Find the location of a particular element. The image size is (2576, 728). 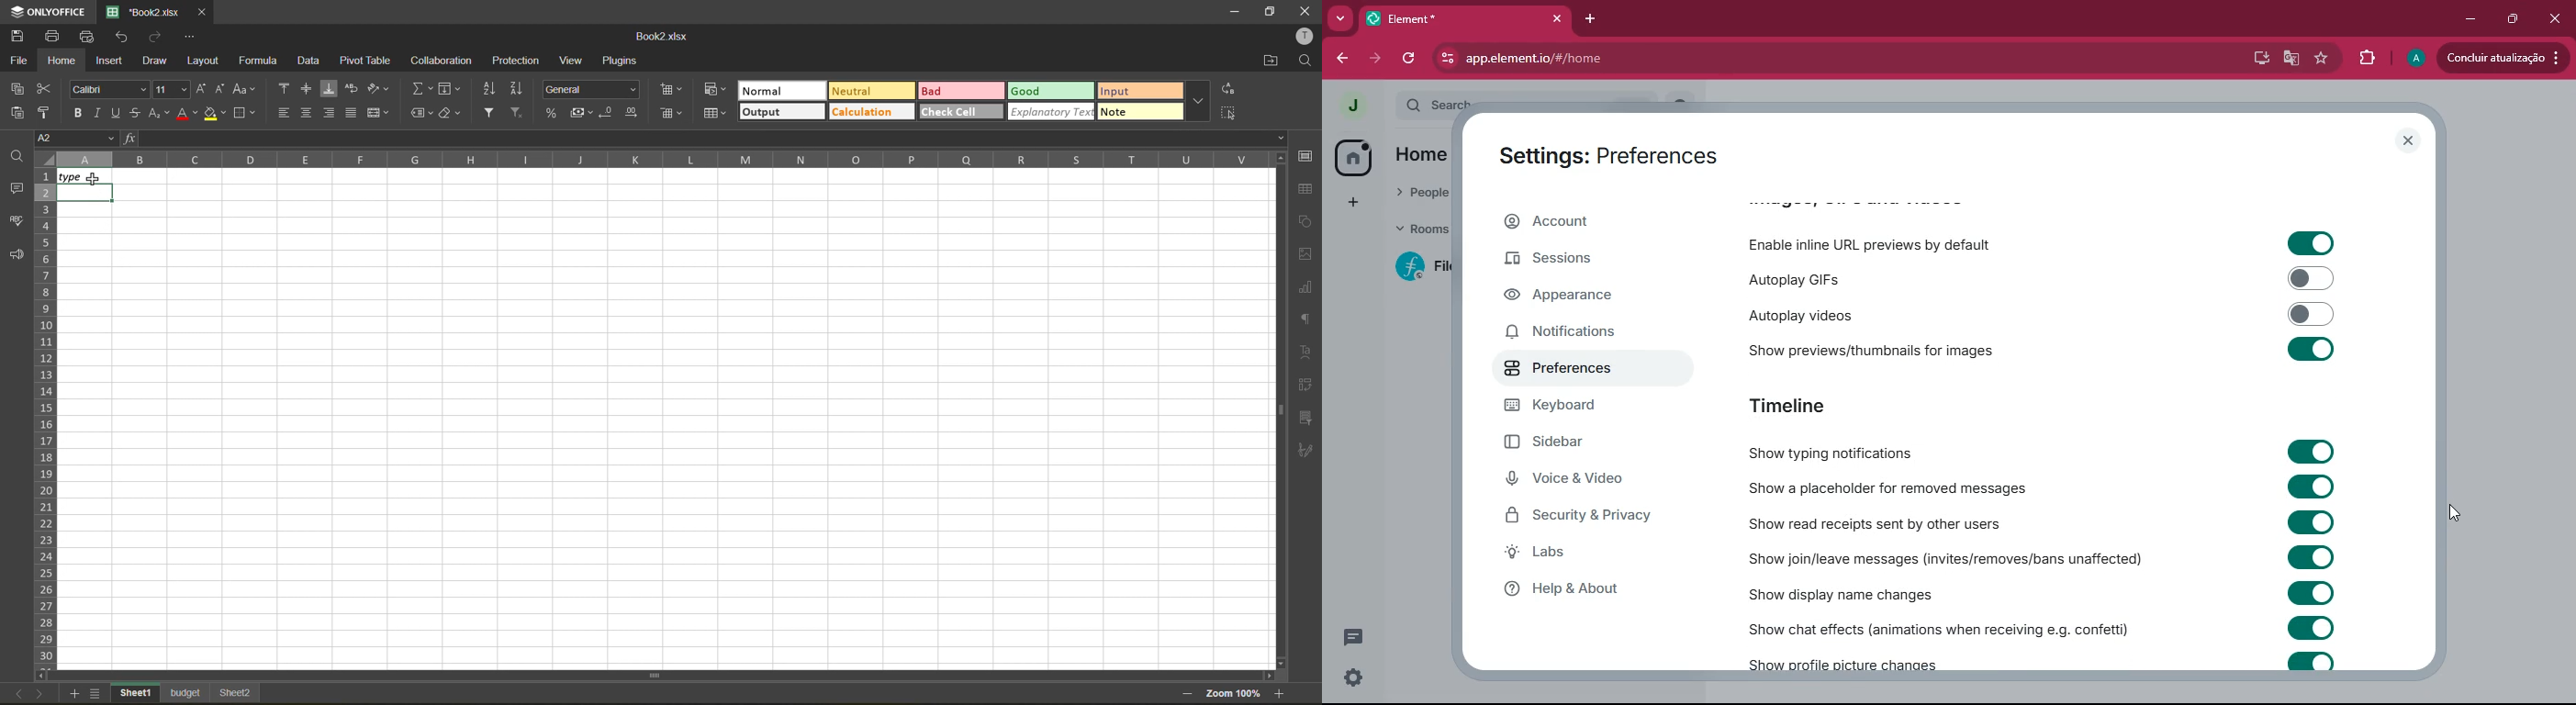

orientation is located at coordinates (379, 88).